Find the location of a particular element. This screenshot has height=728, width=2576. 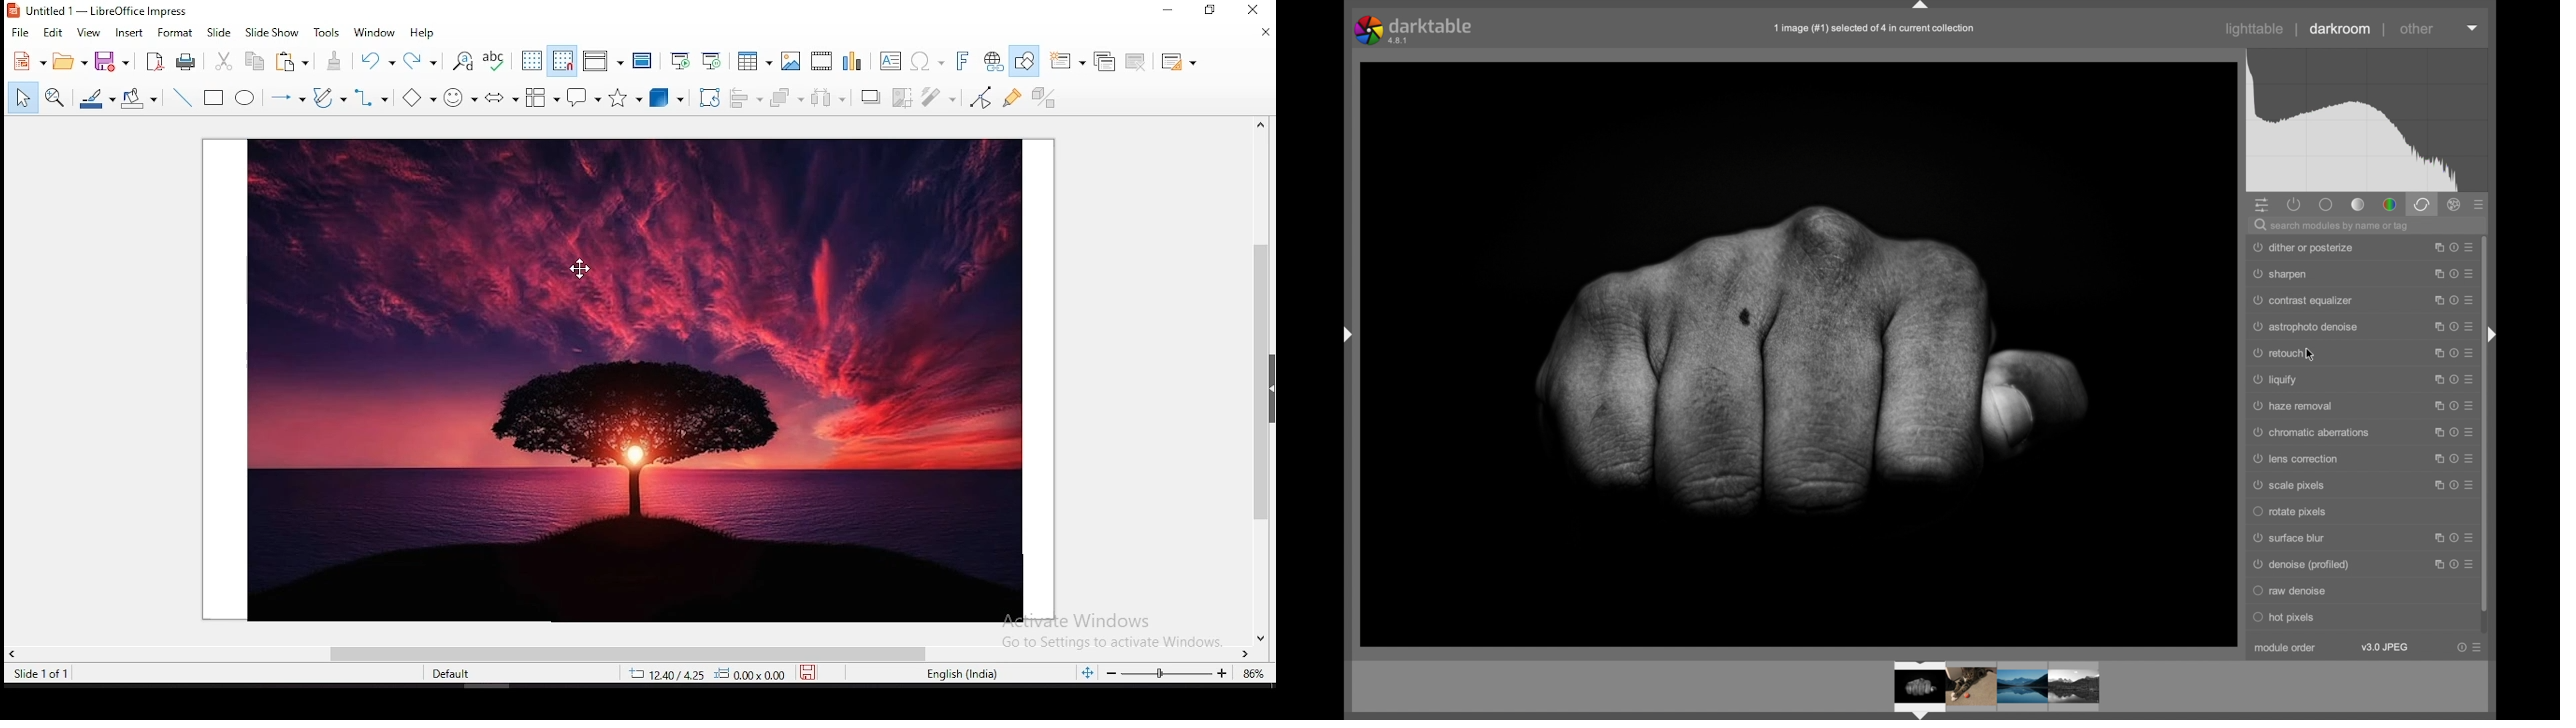

cut is located at coordinates (224, 61).